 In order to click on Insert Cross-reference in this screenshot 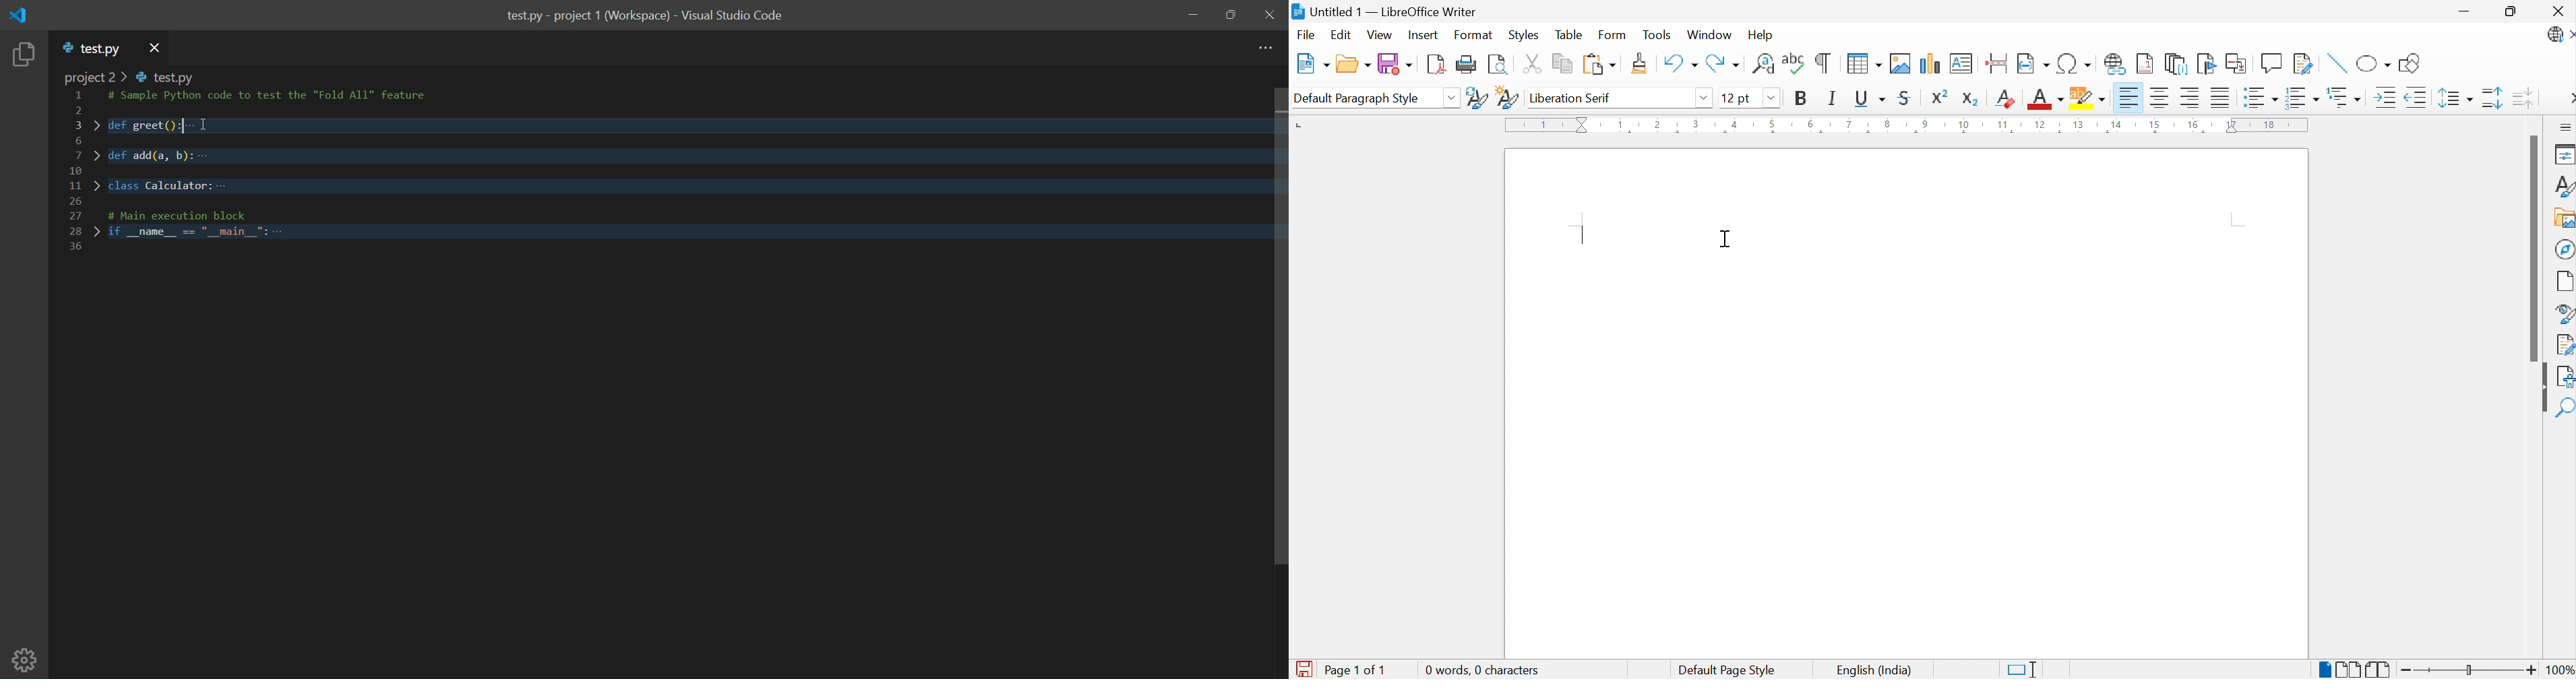, I will do `click(2238, 63)`.